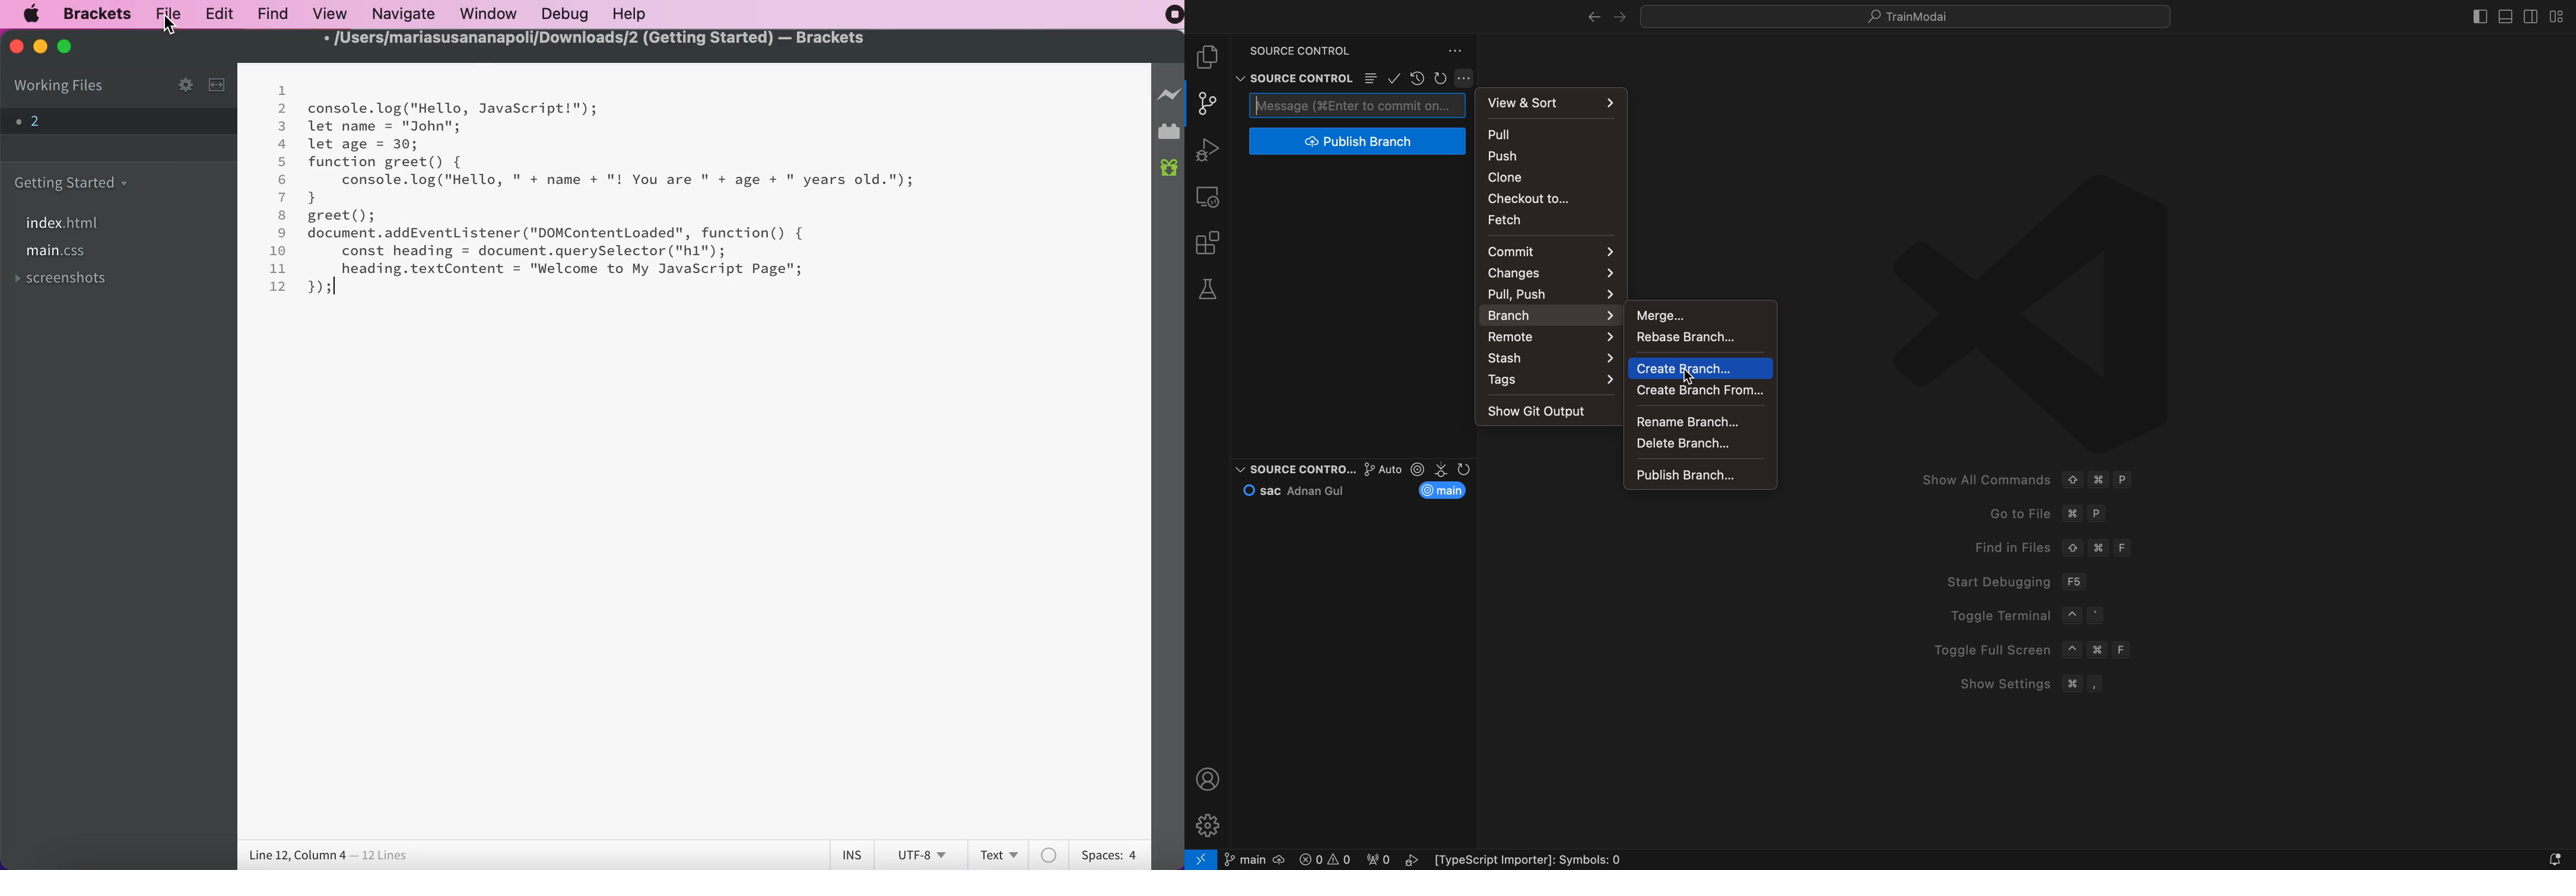  Describe the element at coordinates (1912, 16) in the screenshot. I see `tutorials` at that location.